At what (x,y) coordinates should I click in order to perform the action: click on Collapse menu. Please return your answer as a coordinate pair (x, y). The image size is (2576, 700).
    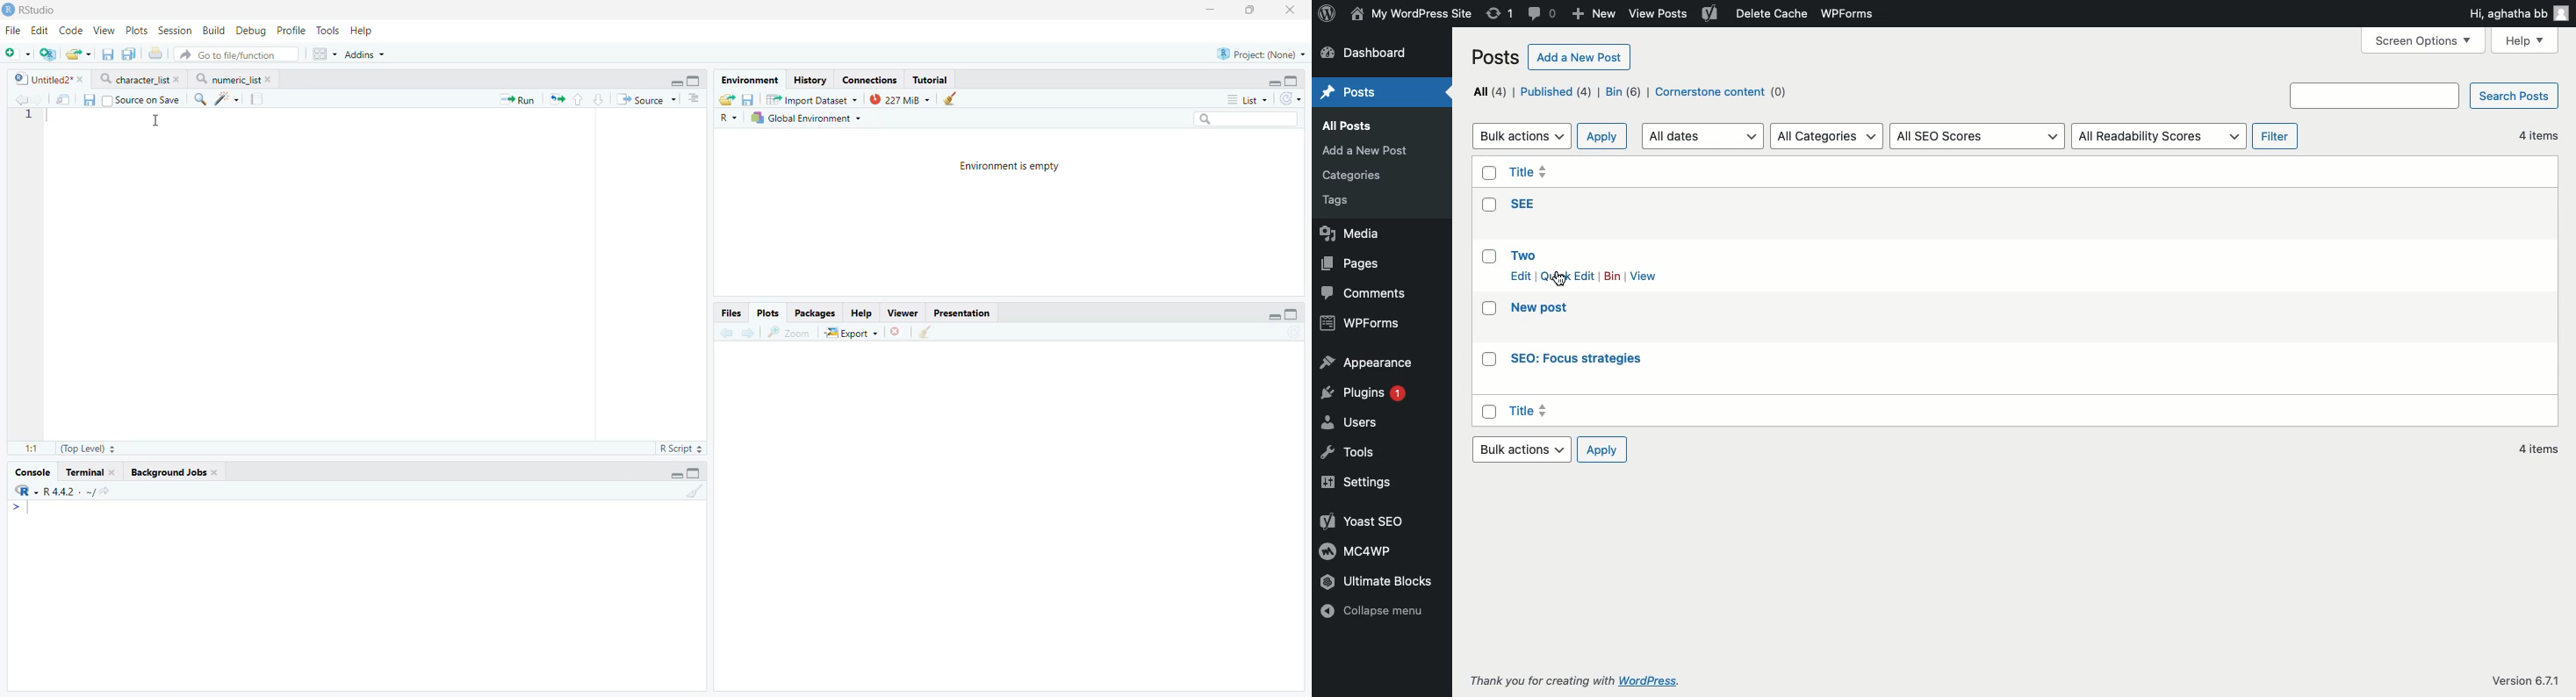
    Looking at the image, I should click on (1375, 620).